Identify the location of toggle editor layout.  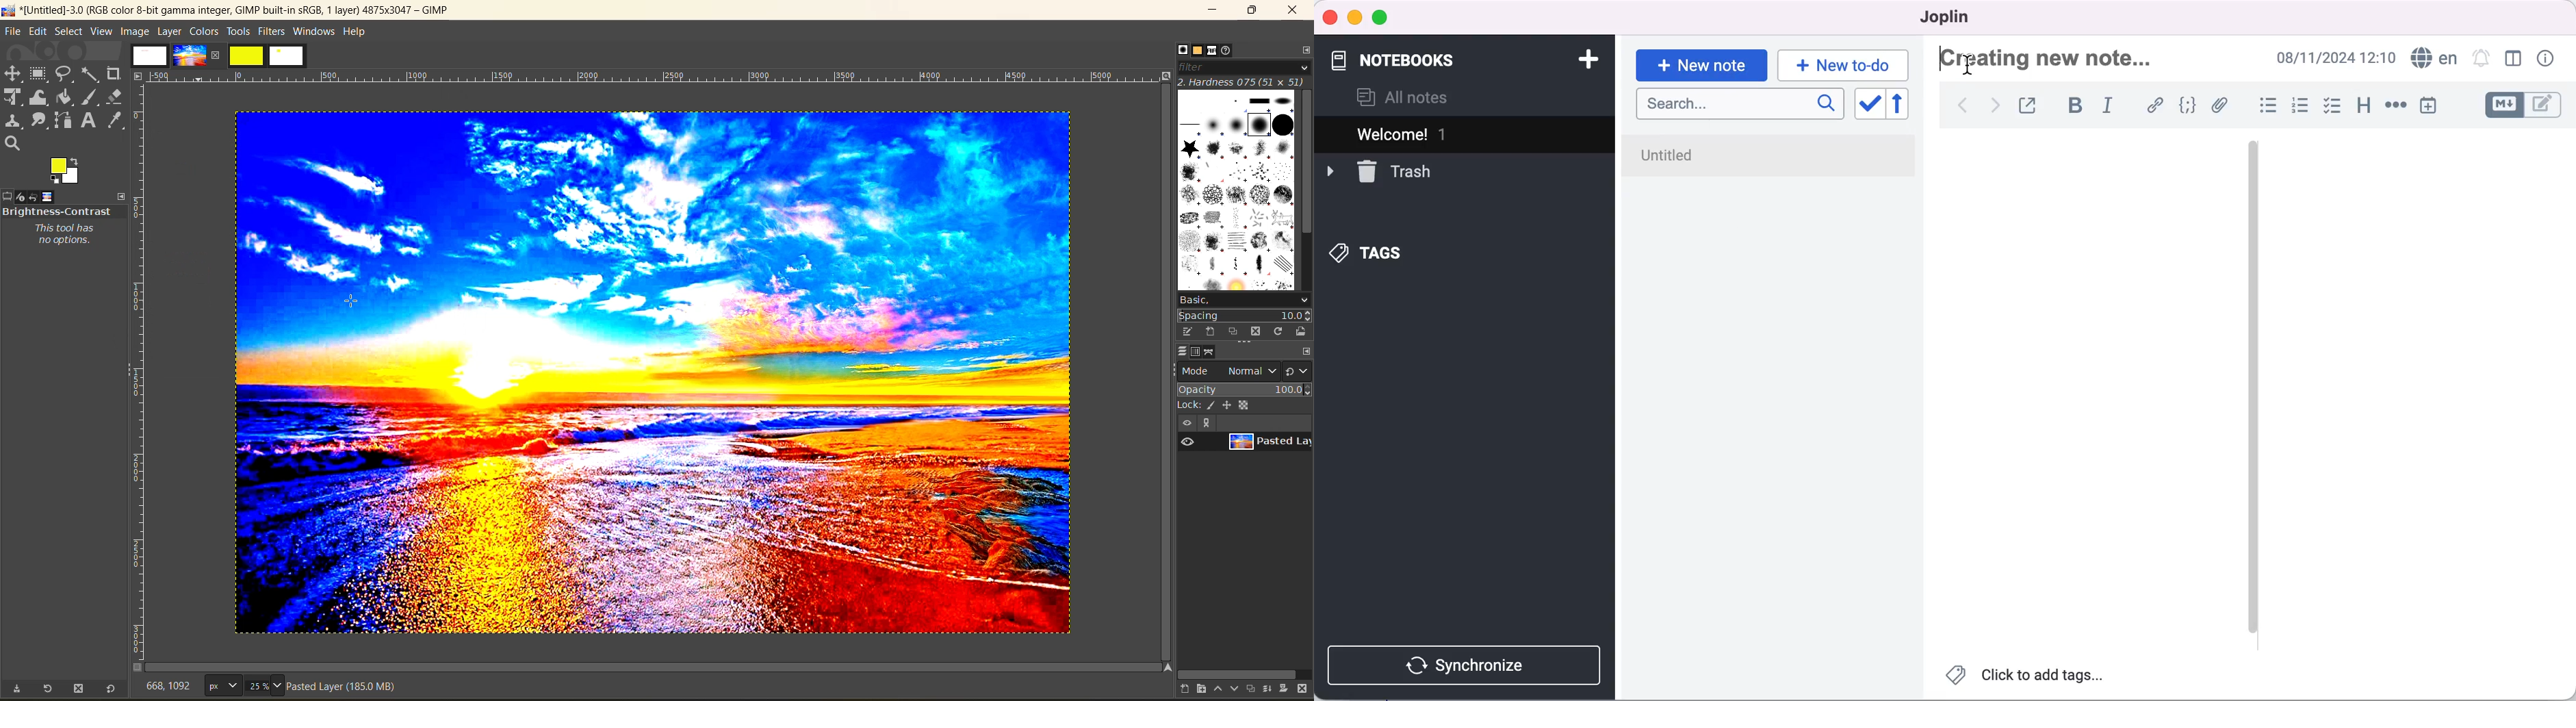
(2511, 60).